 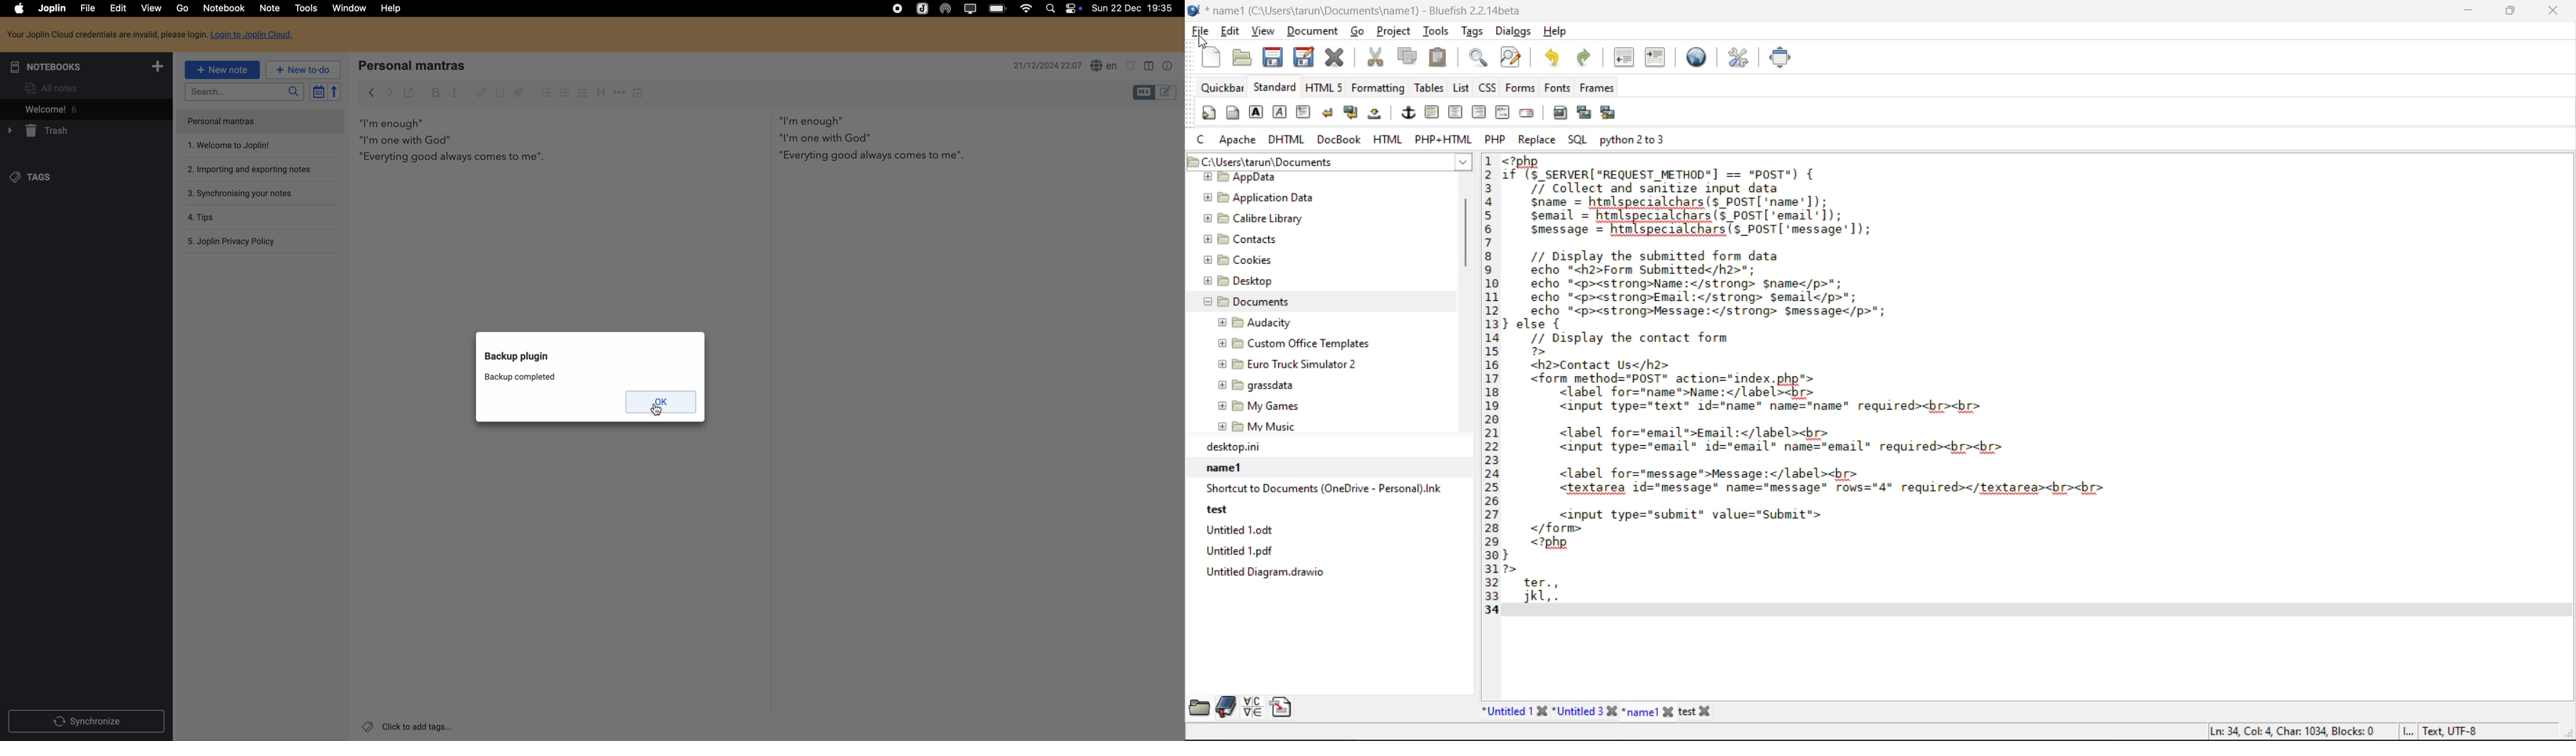 I want to click on importing and exporting notes, so click(x=246, y=170).